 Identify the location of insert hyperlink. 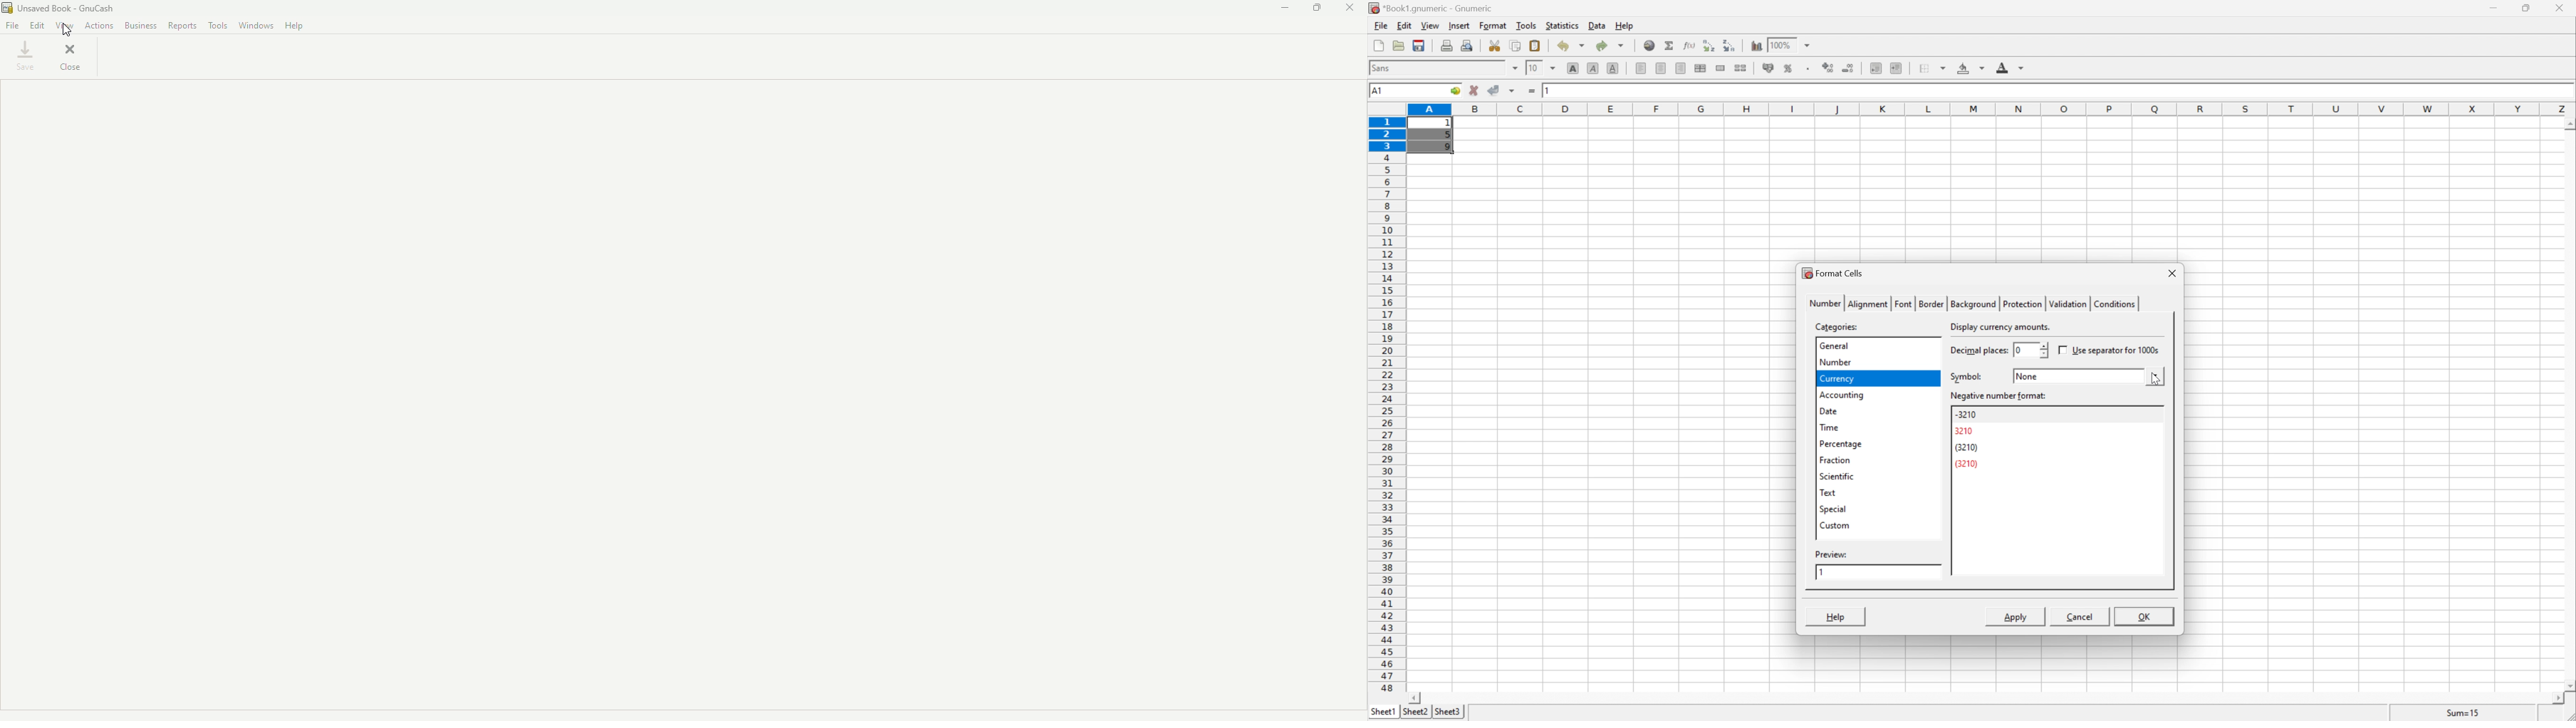
(1650, 44).